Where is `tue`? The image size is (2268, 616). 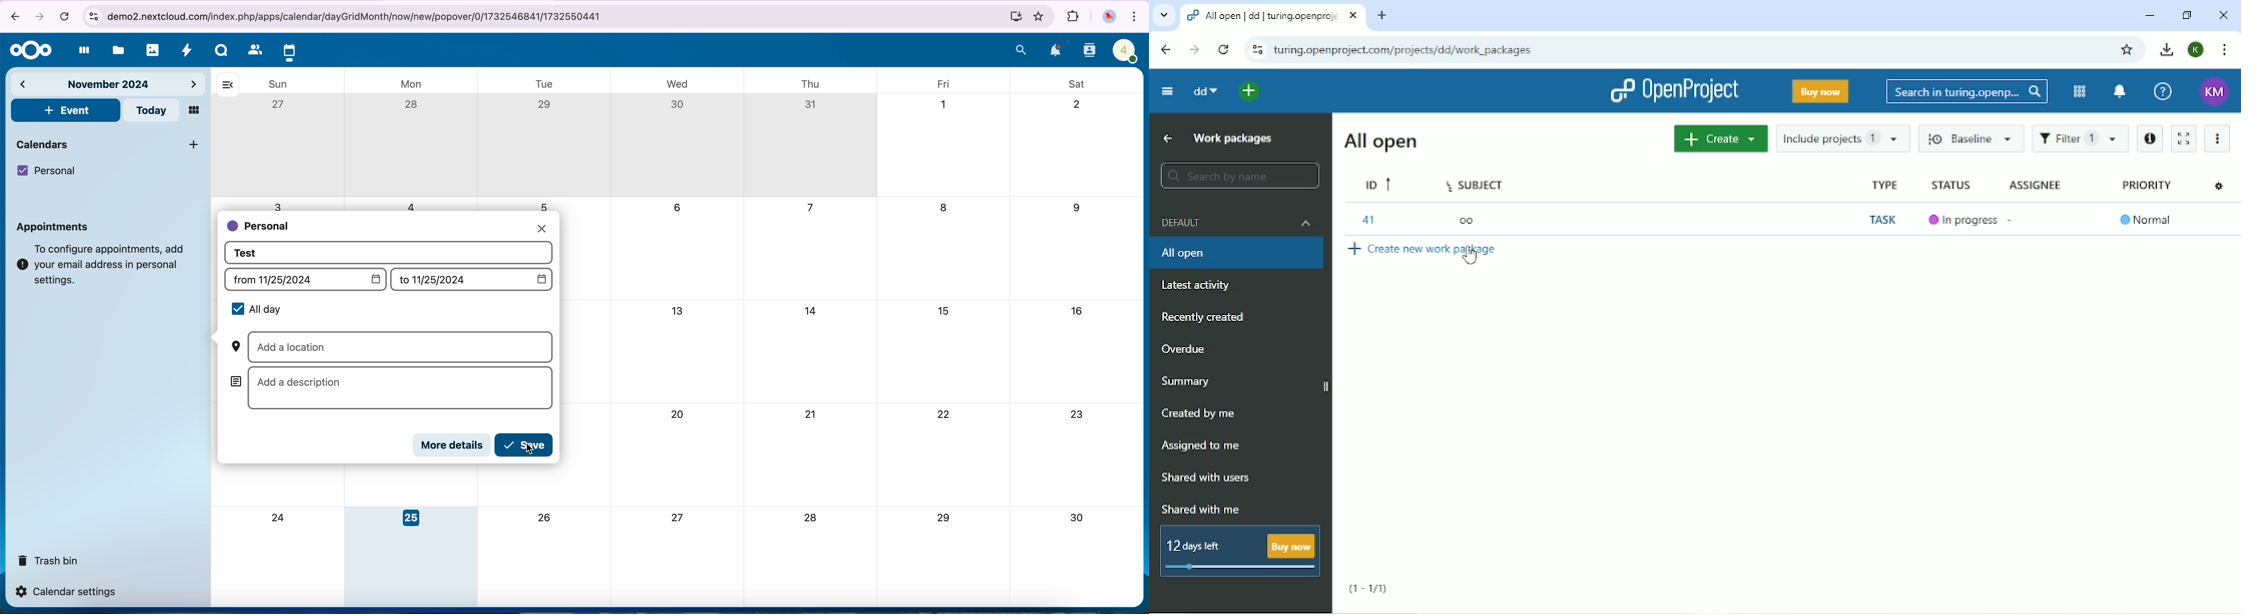
tue is located at coordinates (542, 82).